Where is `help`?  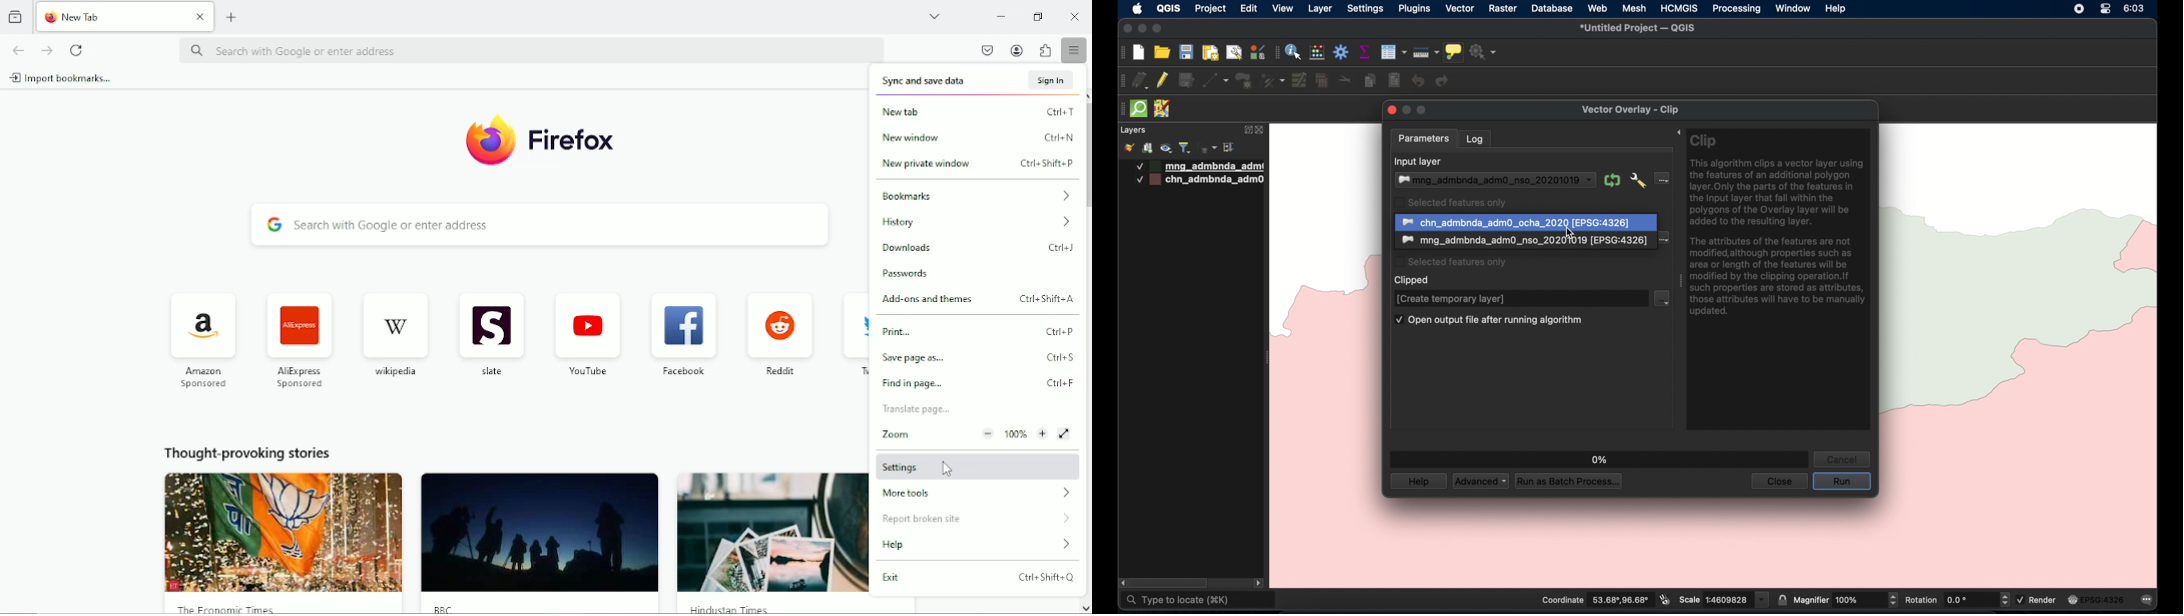
help is located at coordinates (981, 545).